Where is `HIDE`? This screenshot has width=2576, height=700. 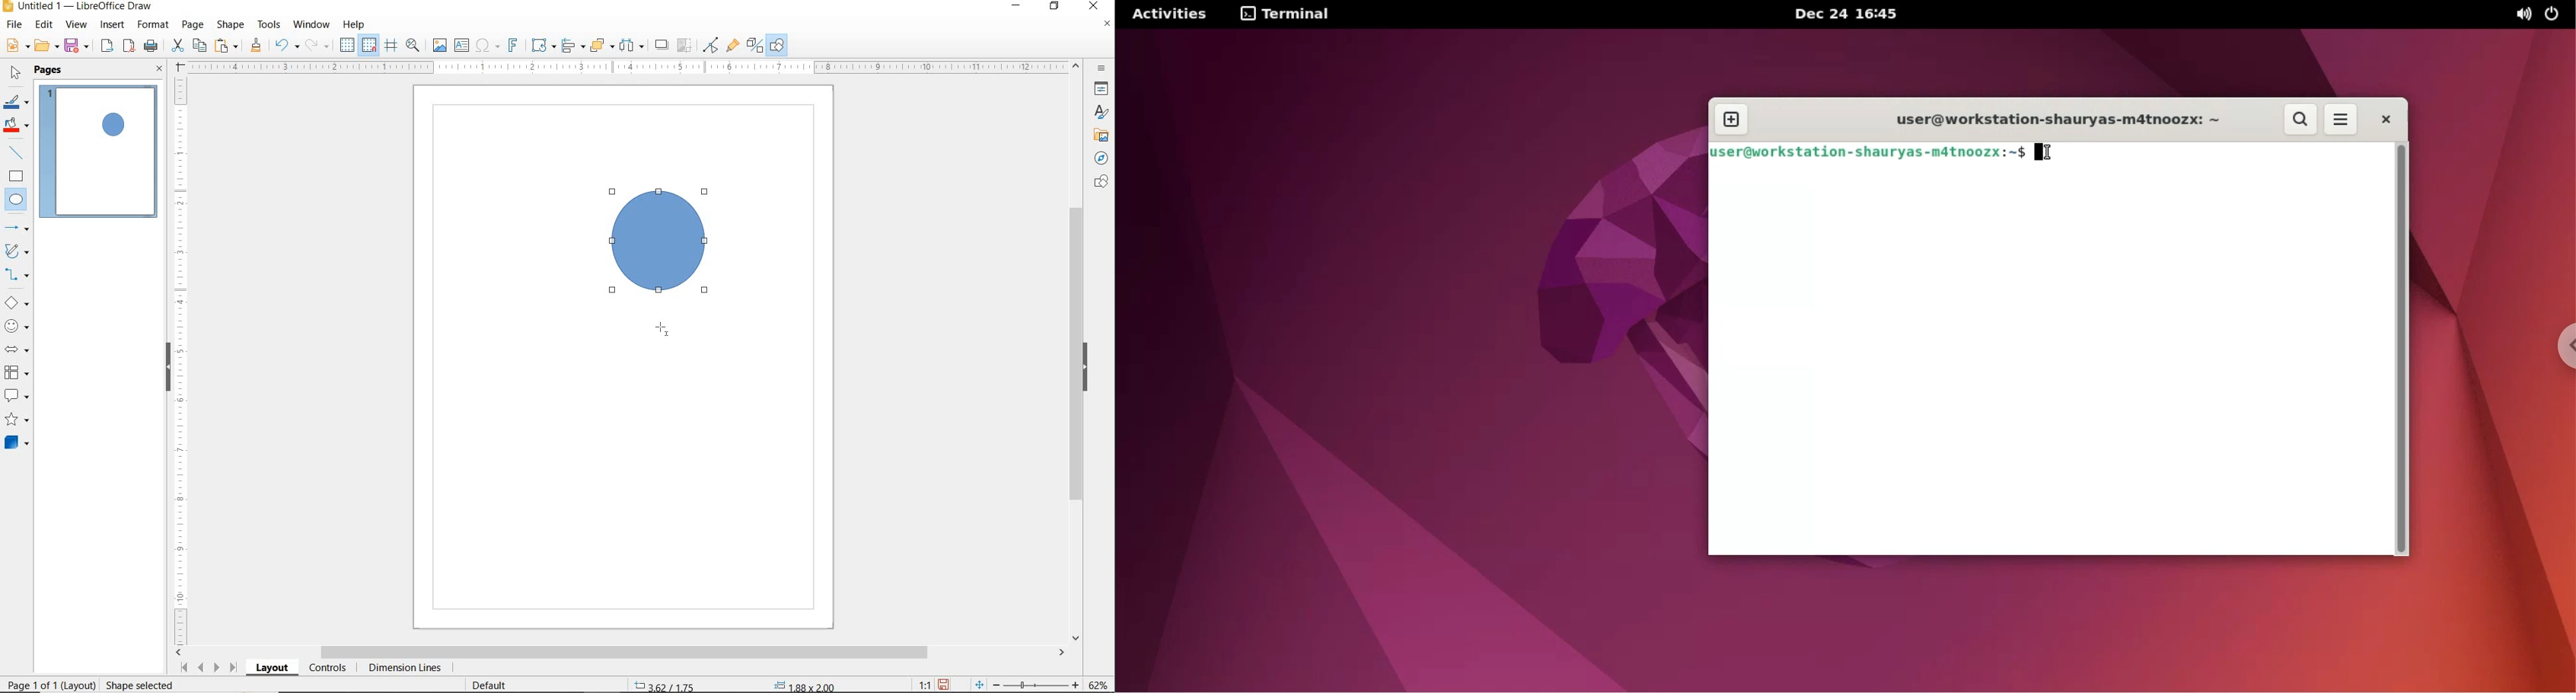
HIDE is located at coordinates (166, 365).